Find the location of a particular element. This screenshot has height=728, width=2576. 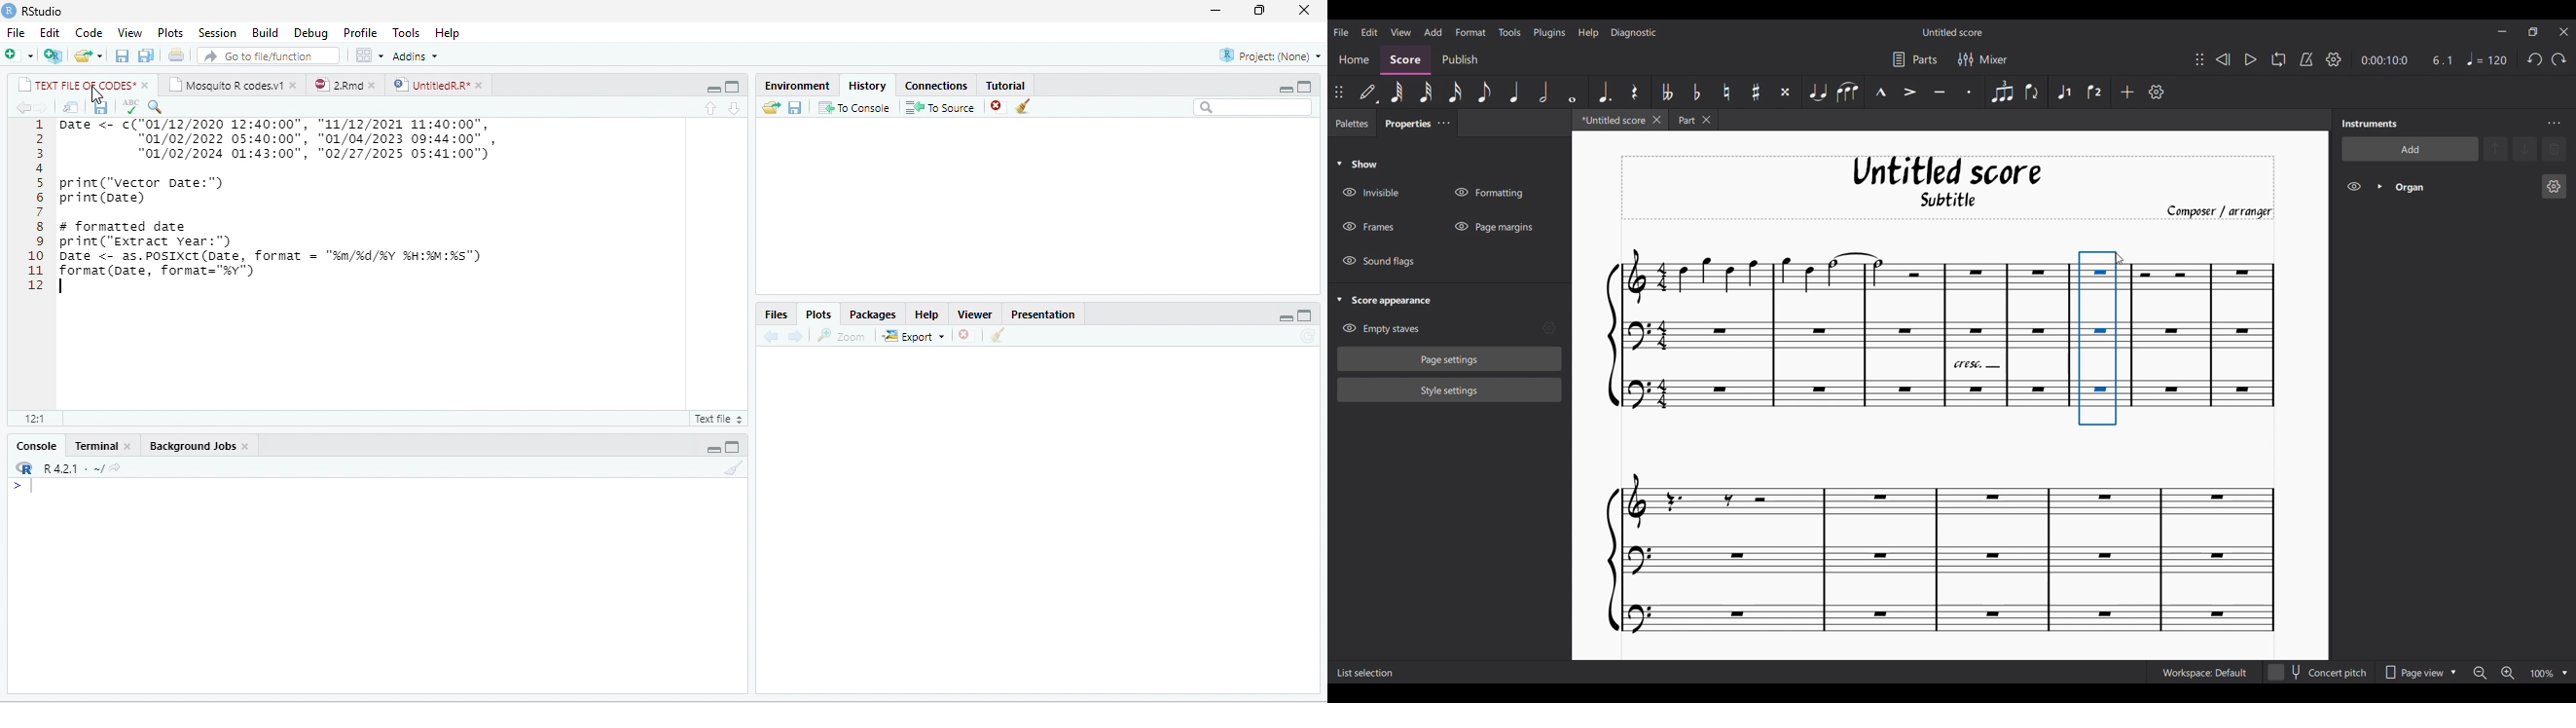

Current tab is located at coordinates (1611, 120).